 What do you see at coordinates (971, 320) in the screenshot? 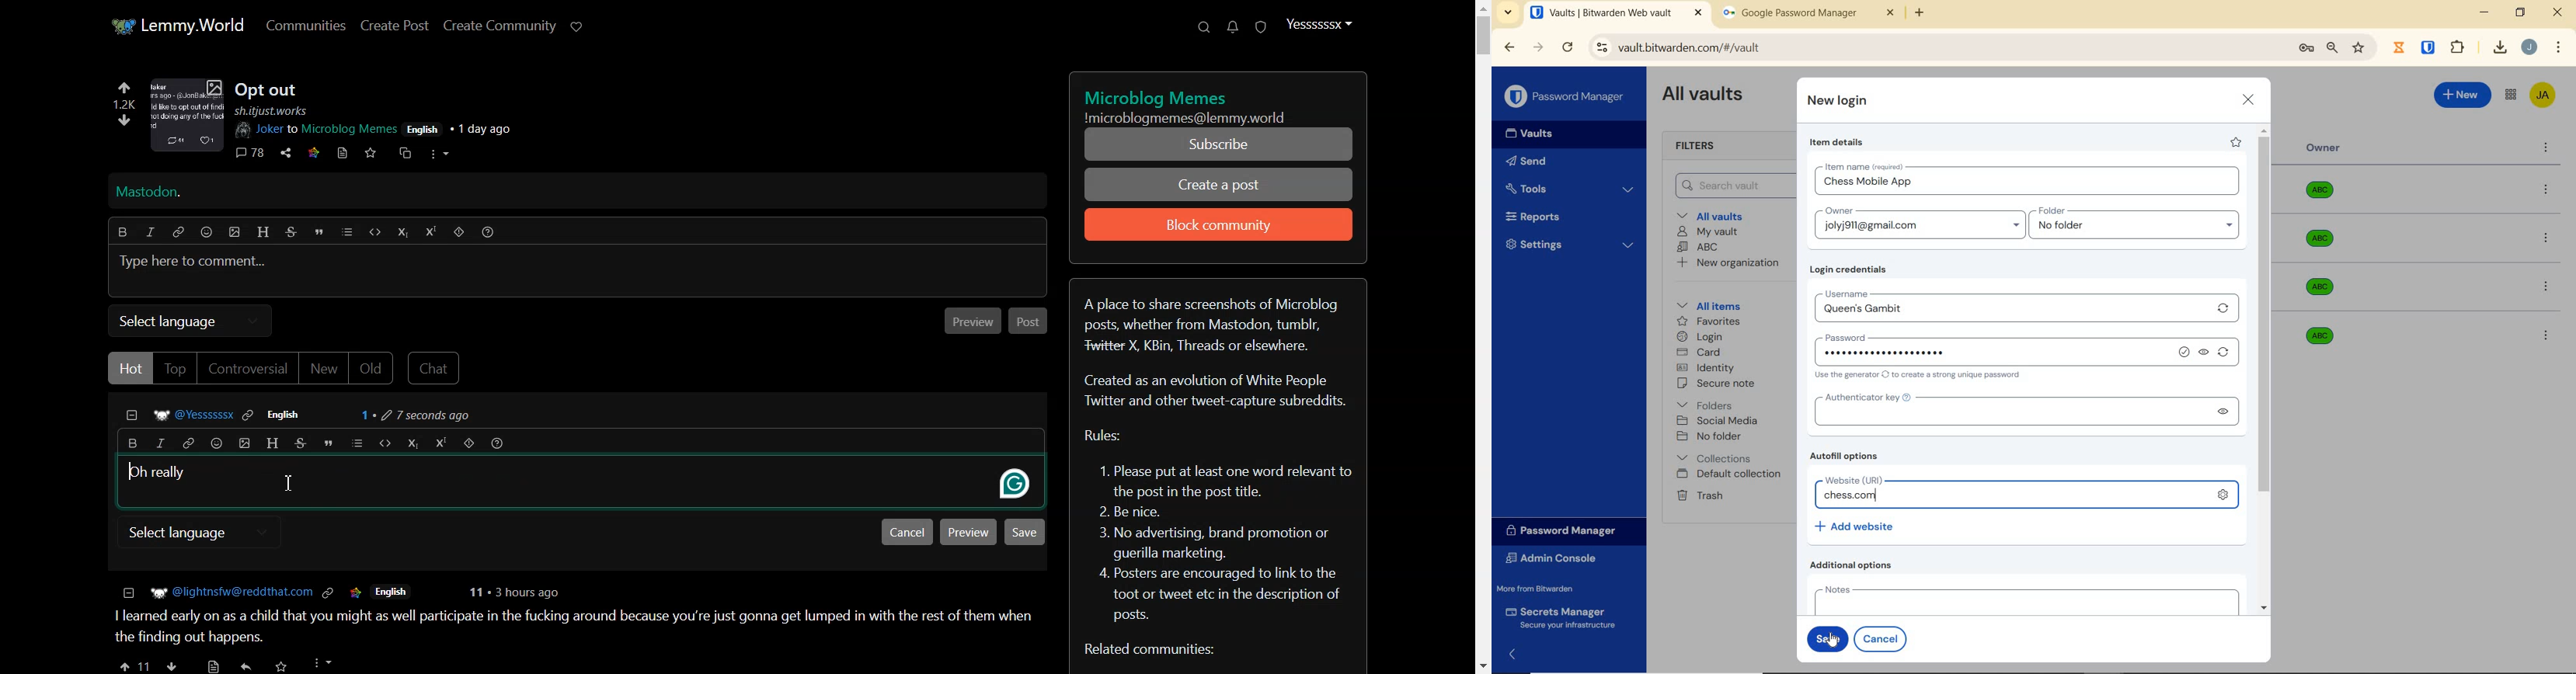
I see `Previous` at bounding box center [971, 320].